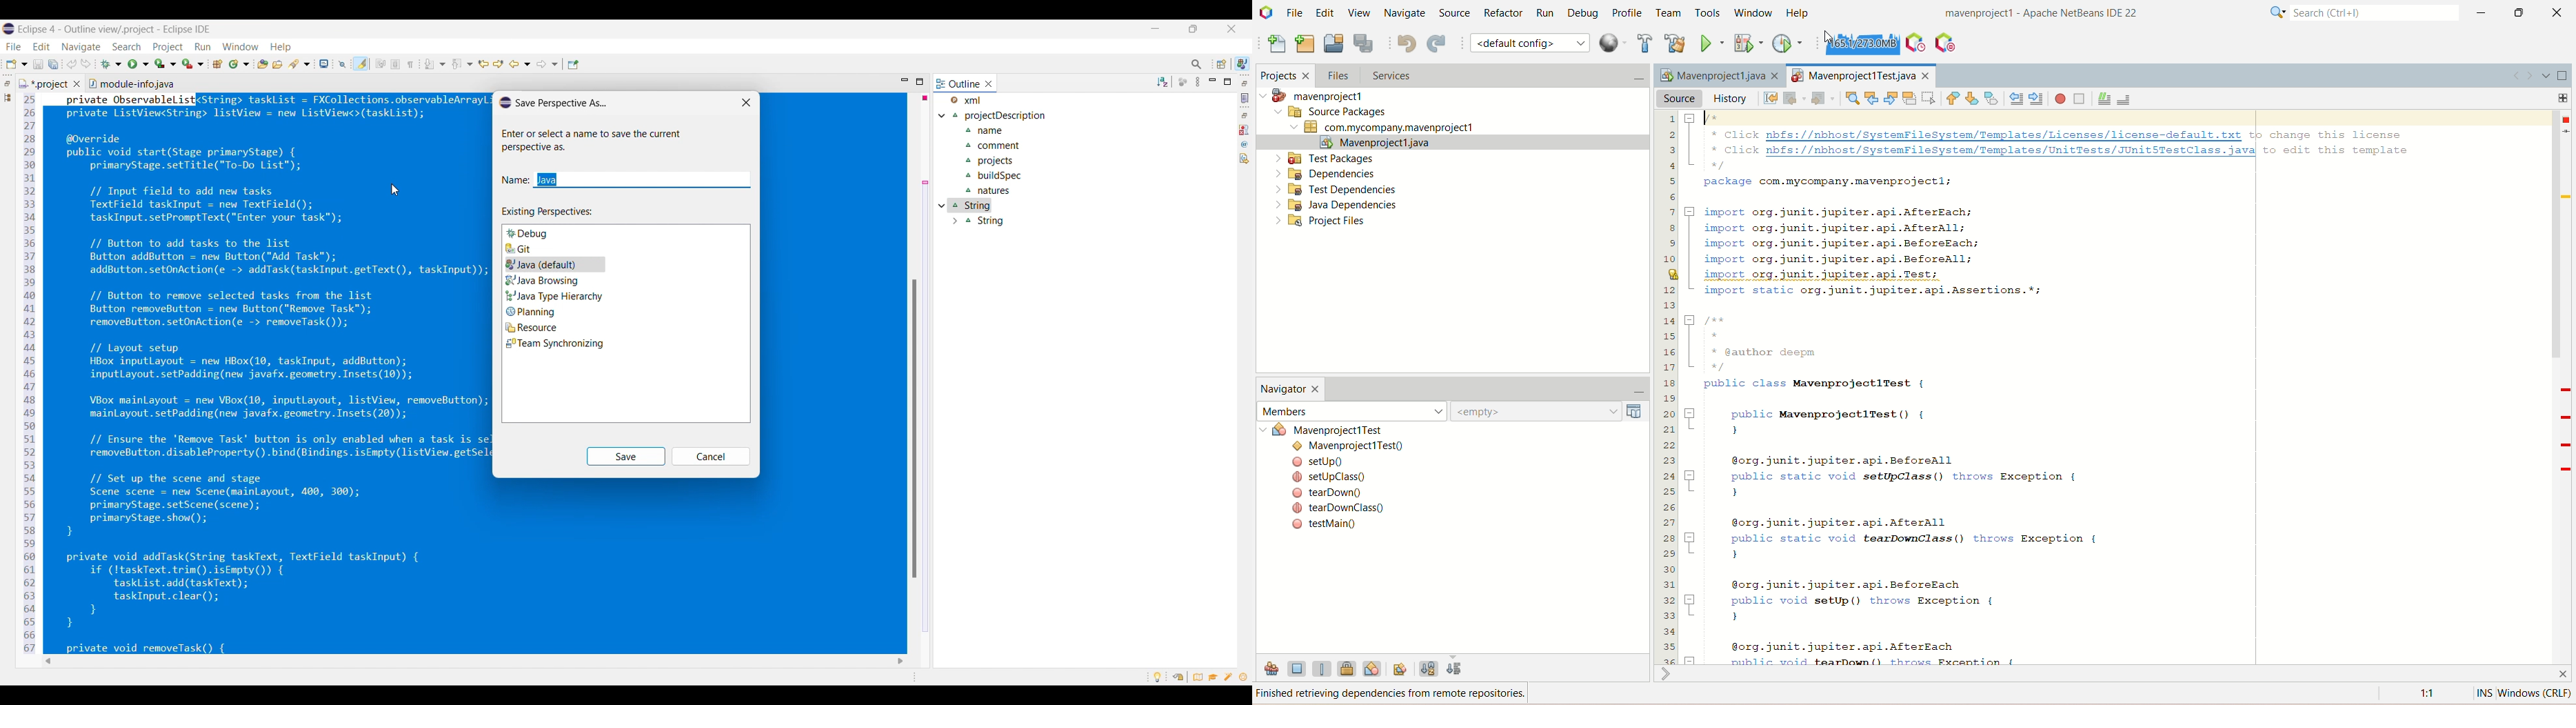  I want to click on open project, so click(1334, 44).